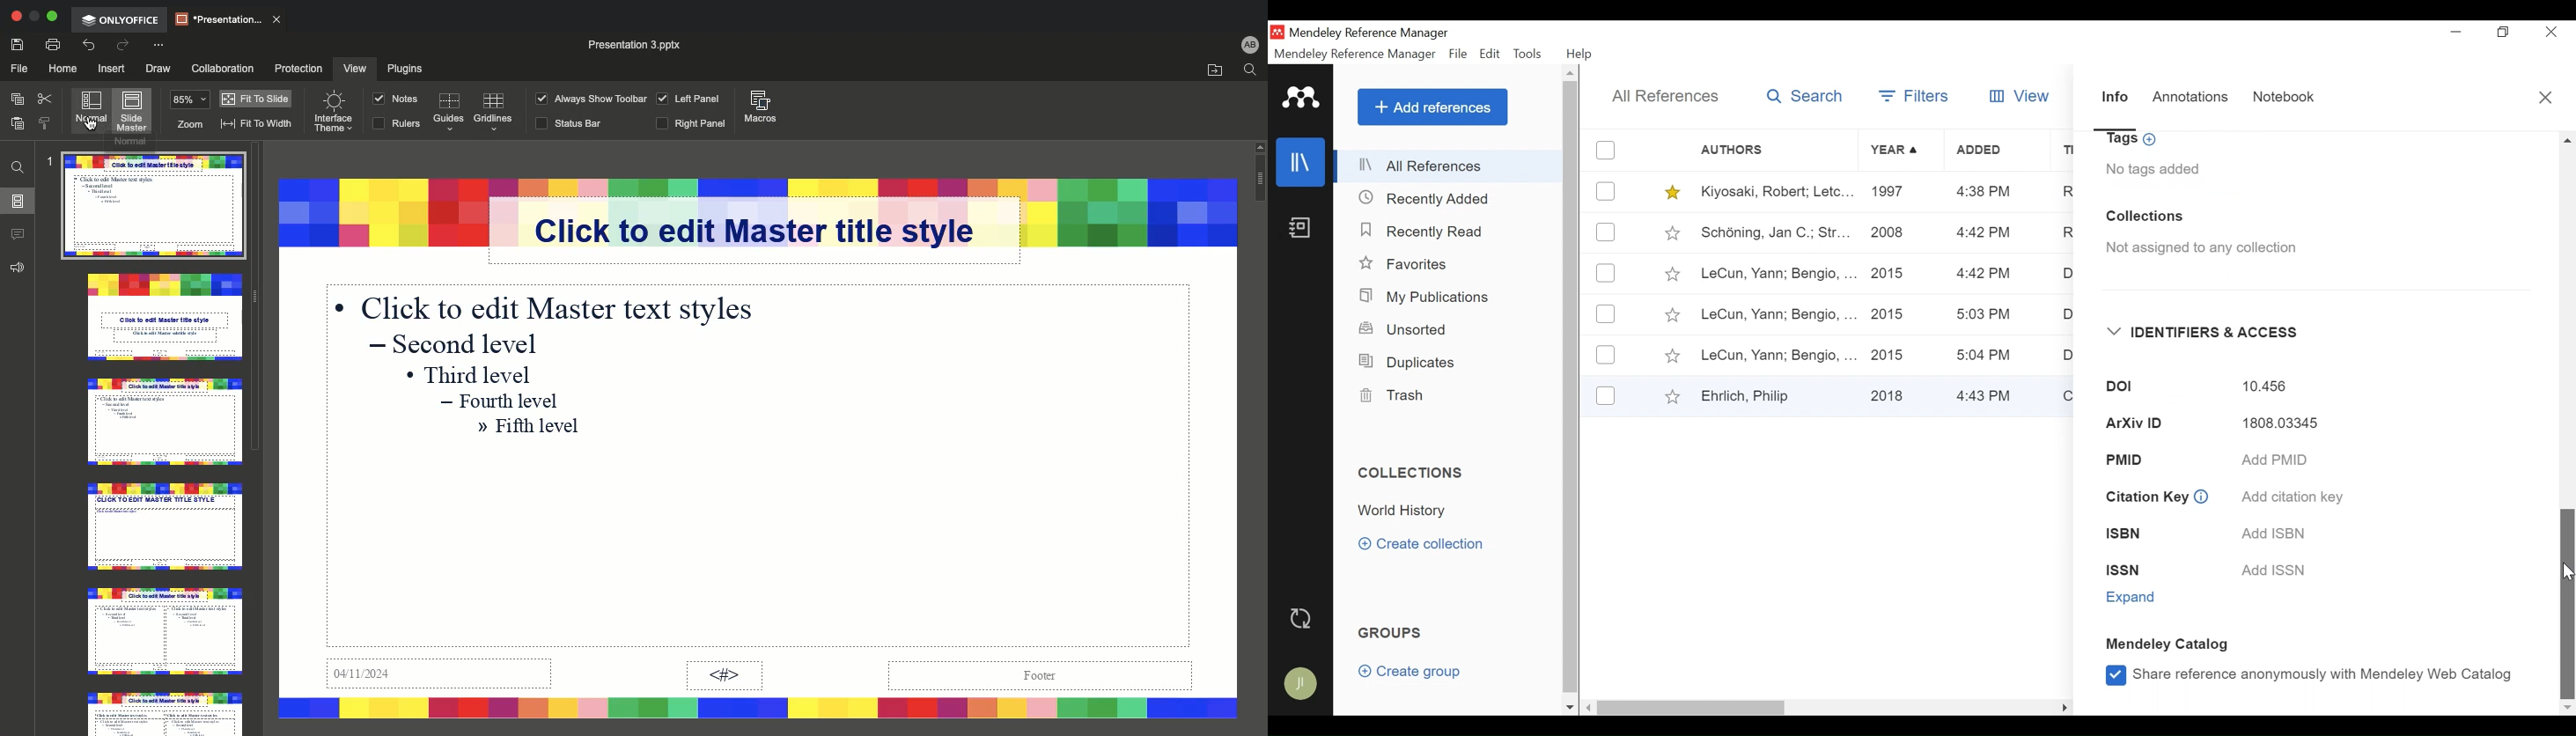 Image resolution: width=2576 pixels, height=756 pixels. I want to click on Find, so click(1250, 70).